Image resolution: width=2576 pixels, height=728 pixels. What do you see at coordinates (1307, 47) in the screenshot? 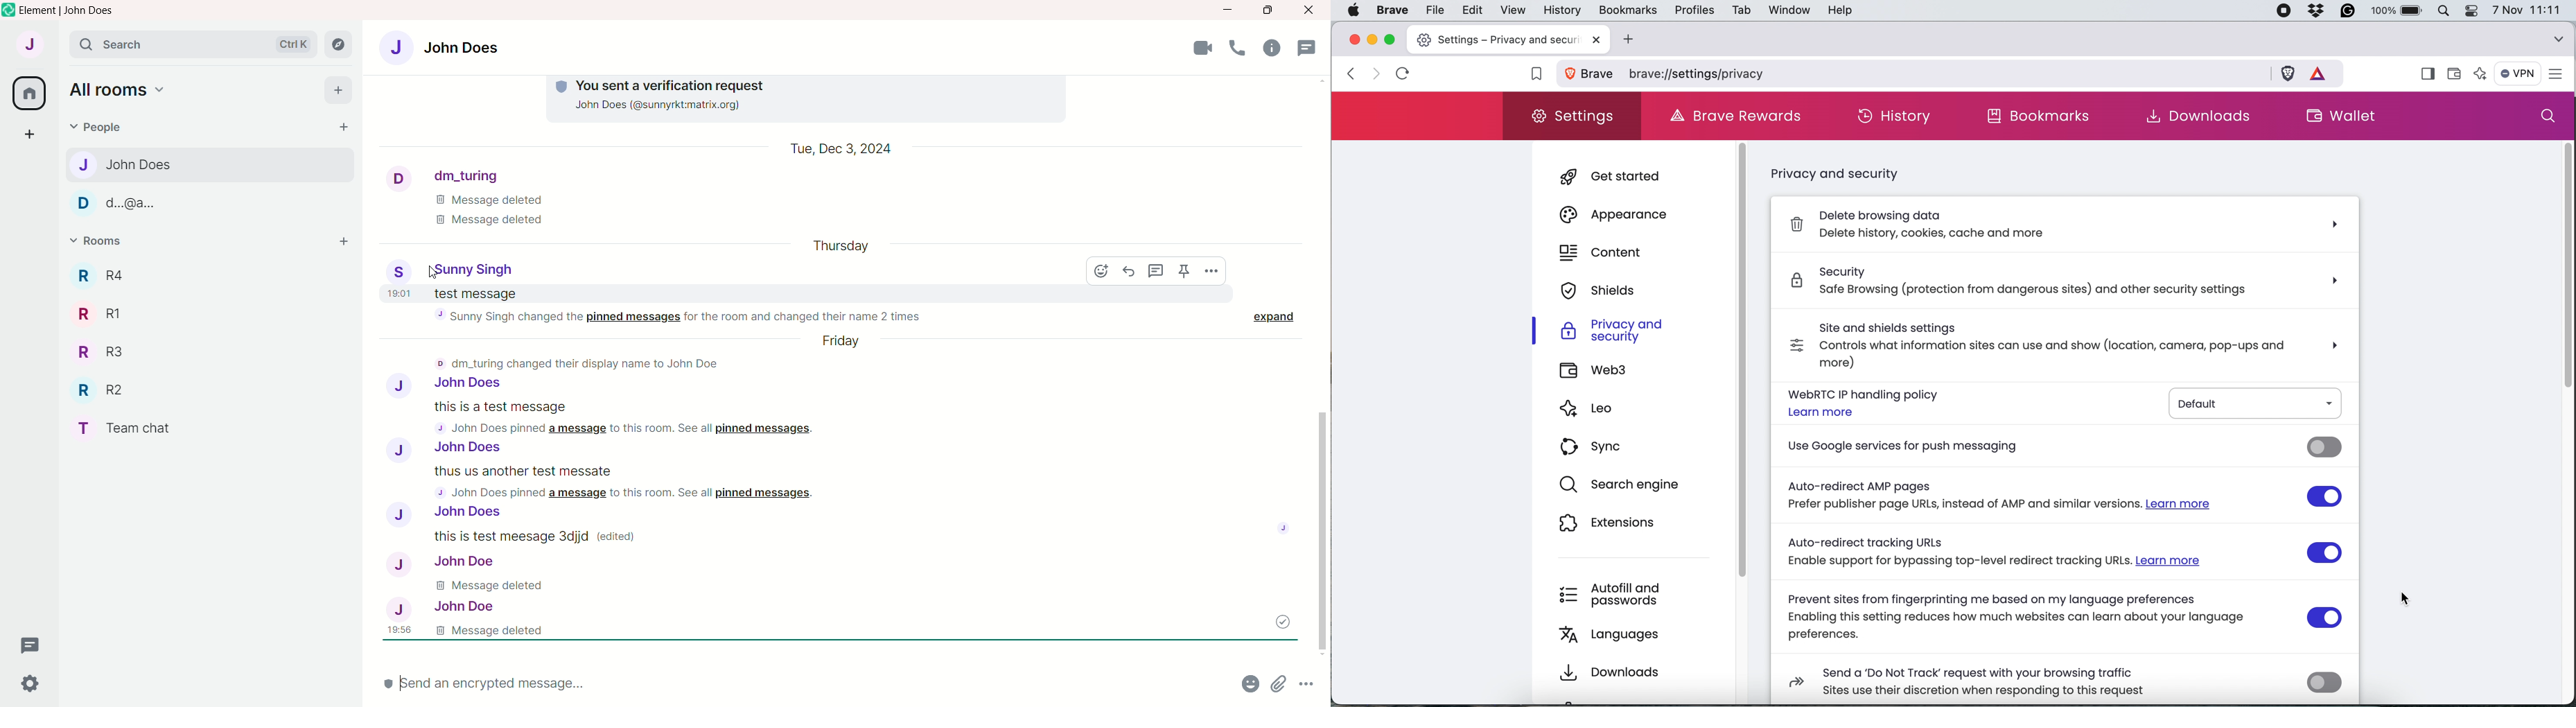
I see `thread` at bounding box center [1307, 47].